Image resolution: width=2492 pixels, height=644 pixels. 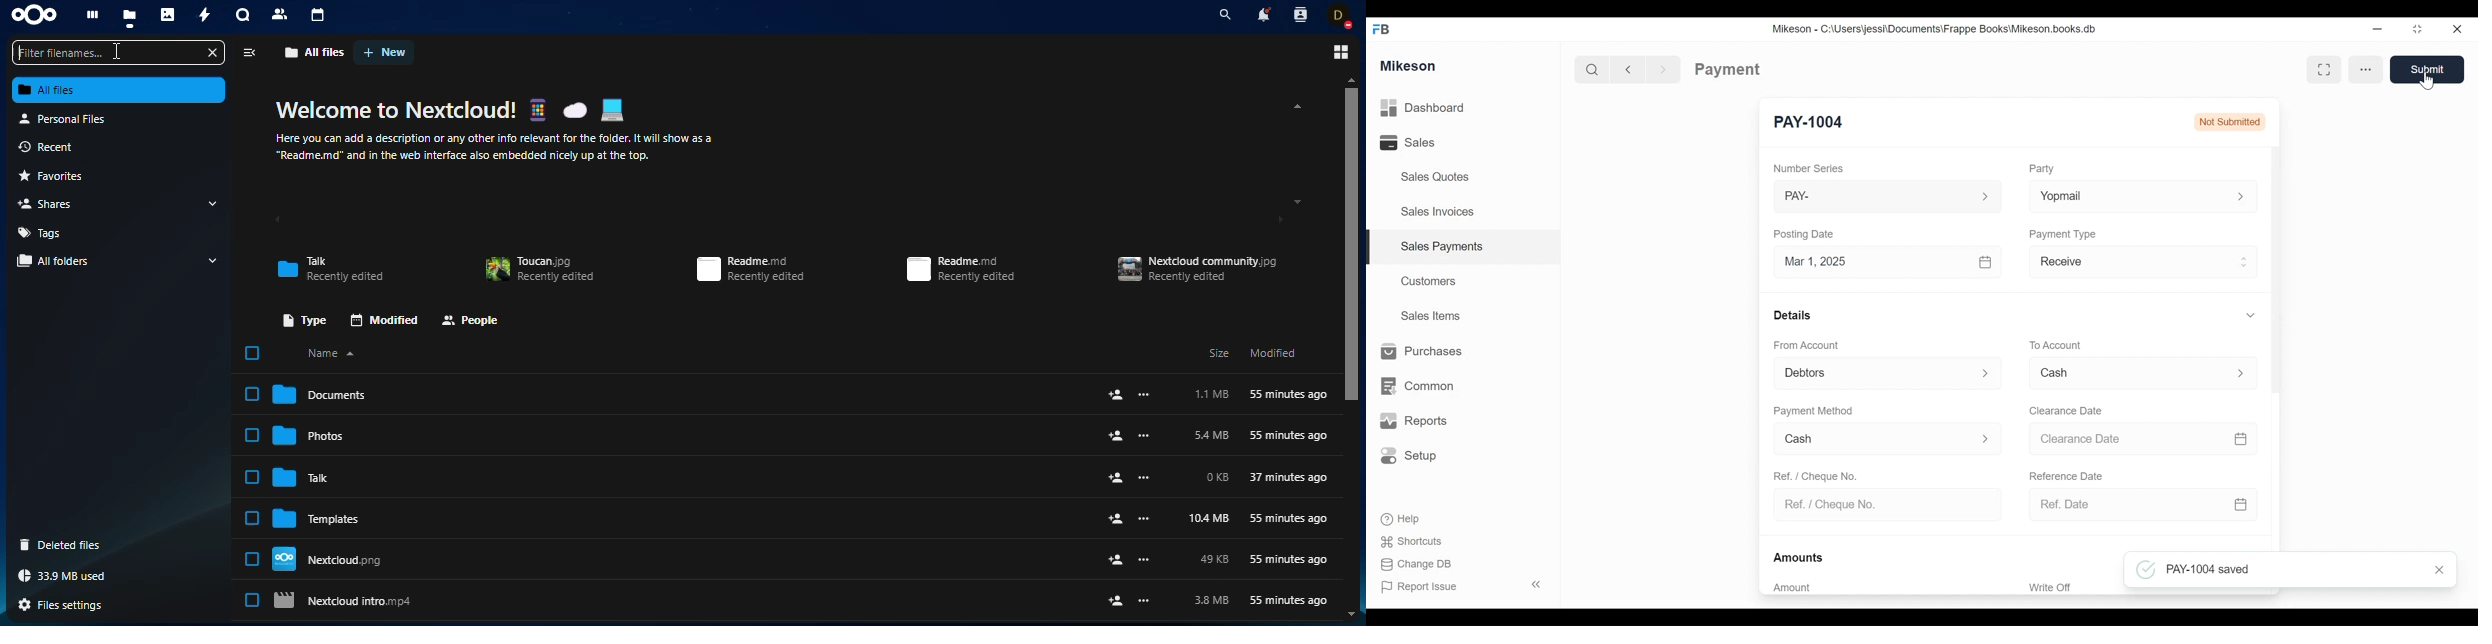 I want to click on 0 KB 37 minutes ago, so click(x=1267, y=478).